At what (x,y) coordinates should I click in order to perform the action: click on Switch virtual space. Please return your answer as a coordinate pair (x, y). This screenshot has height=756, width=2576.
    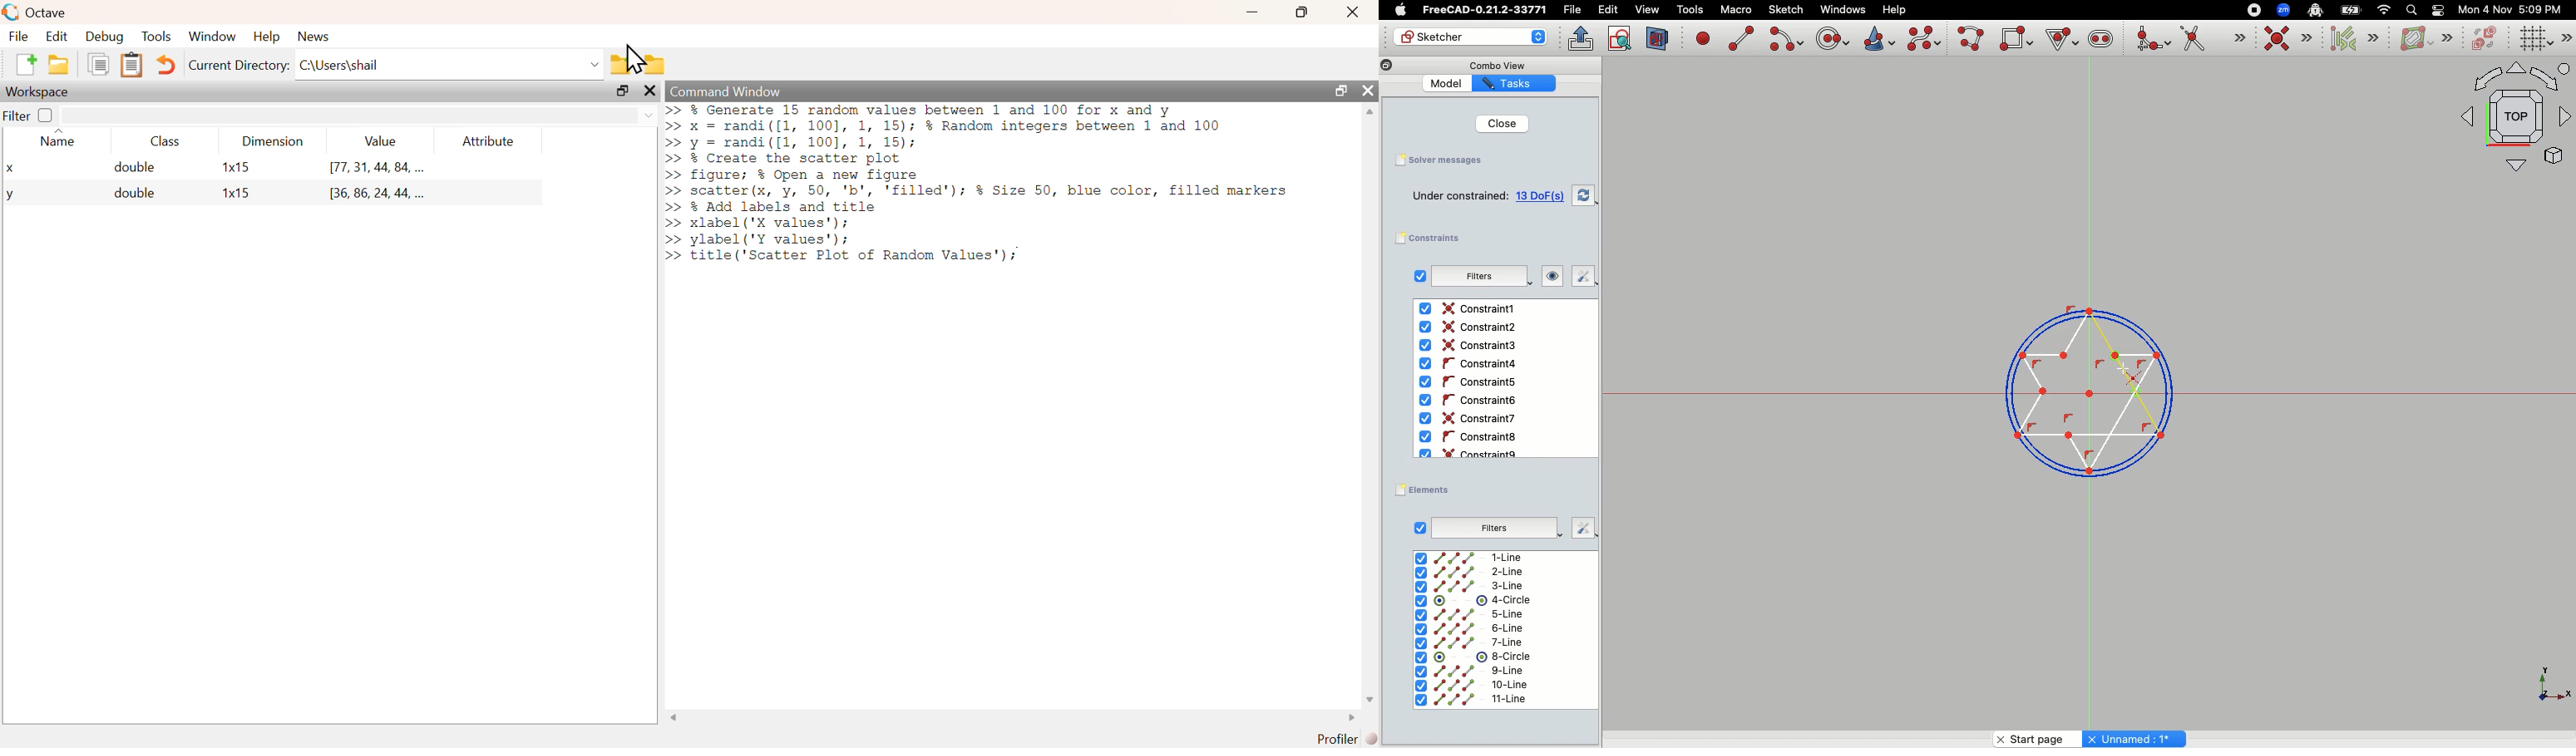
    Looking at the image, I should click on (2486, 39).